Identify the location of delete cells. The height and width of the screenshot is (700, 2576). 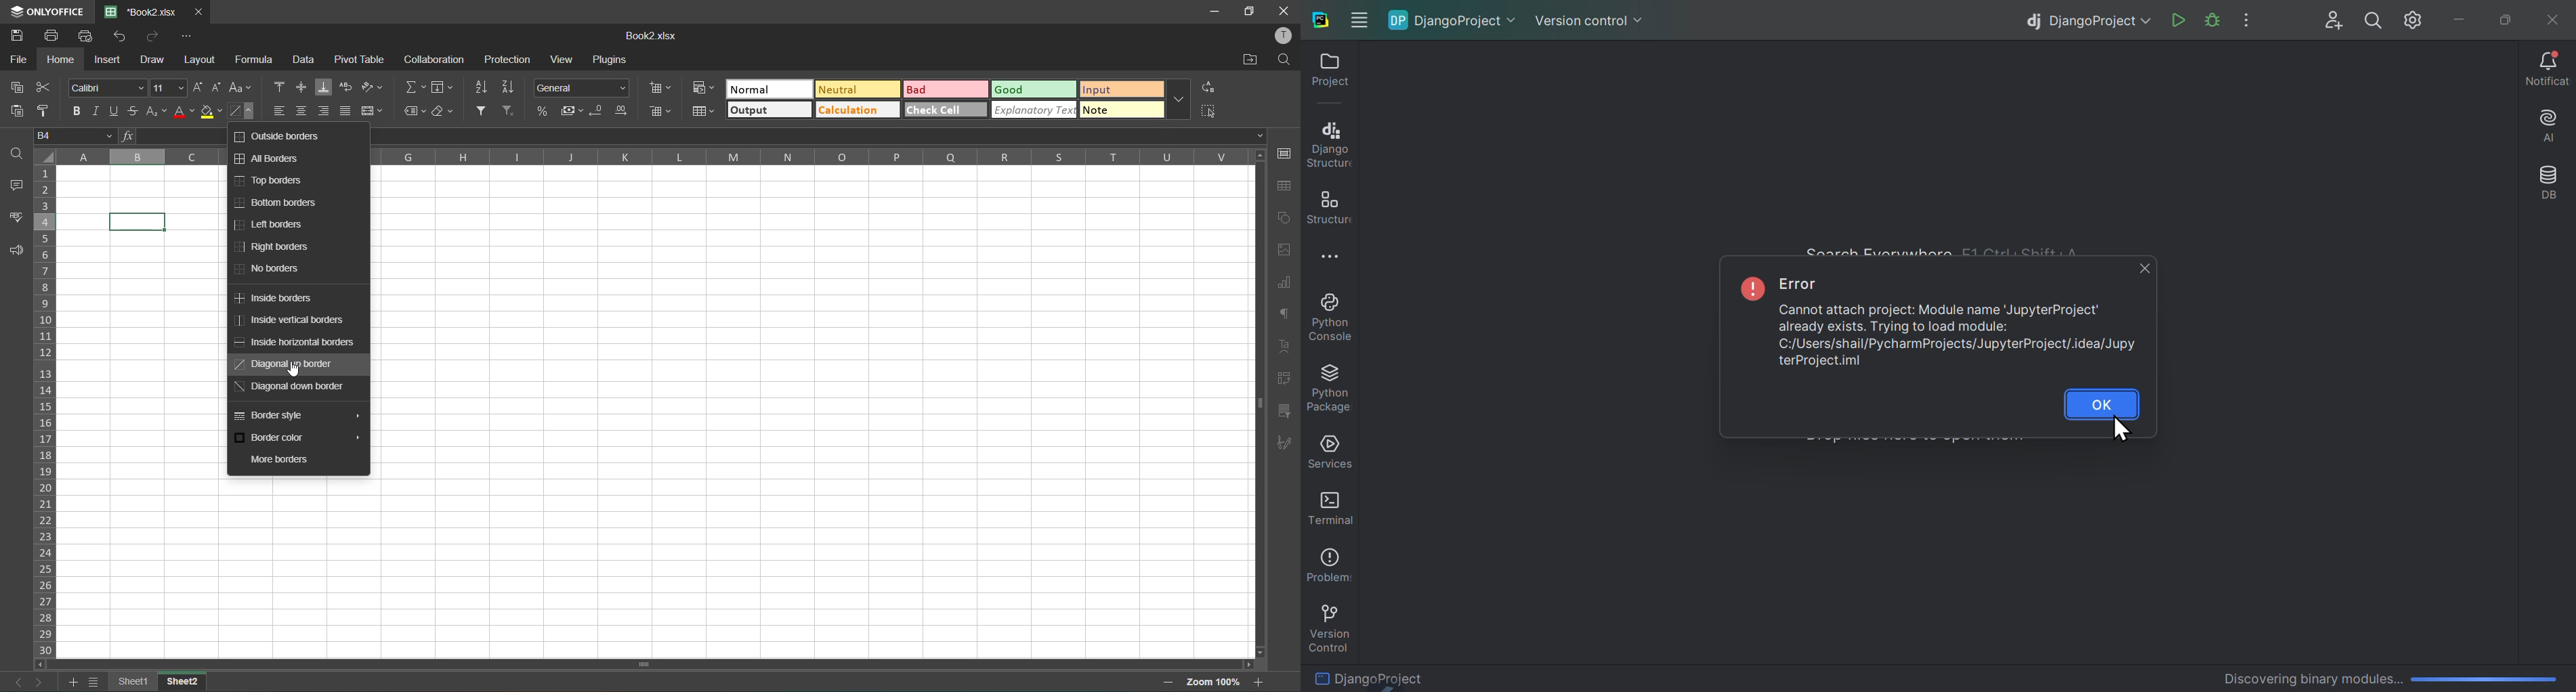
(660, 113).